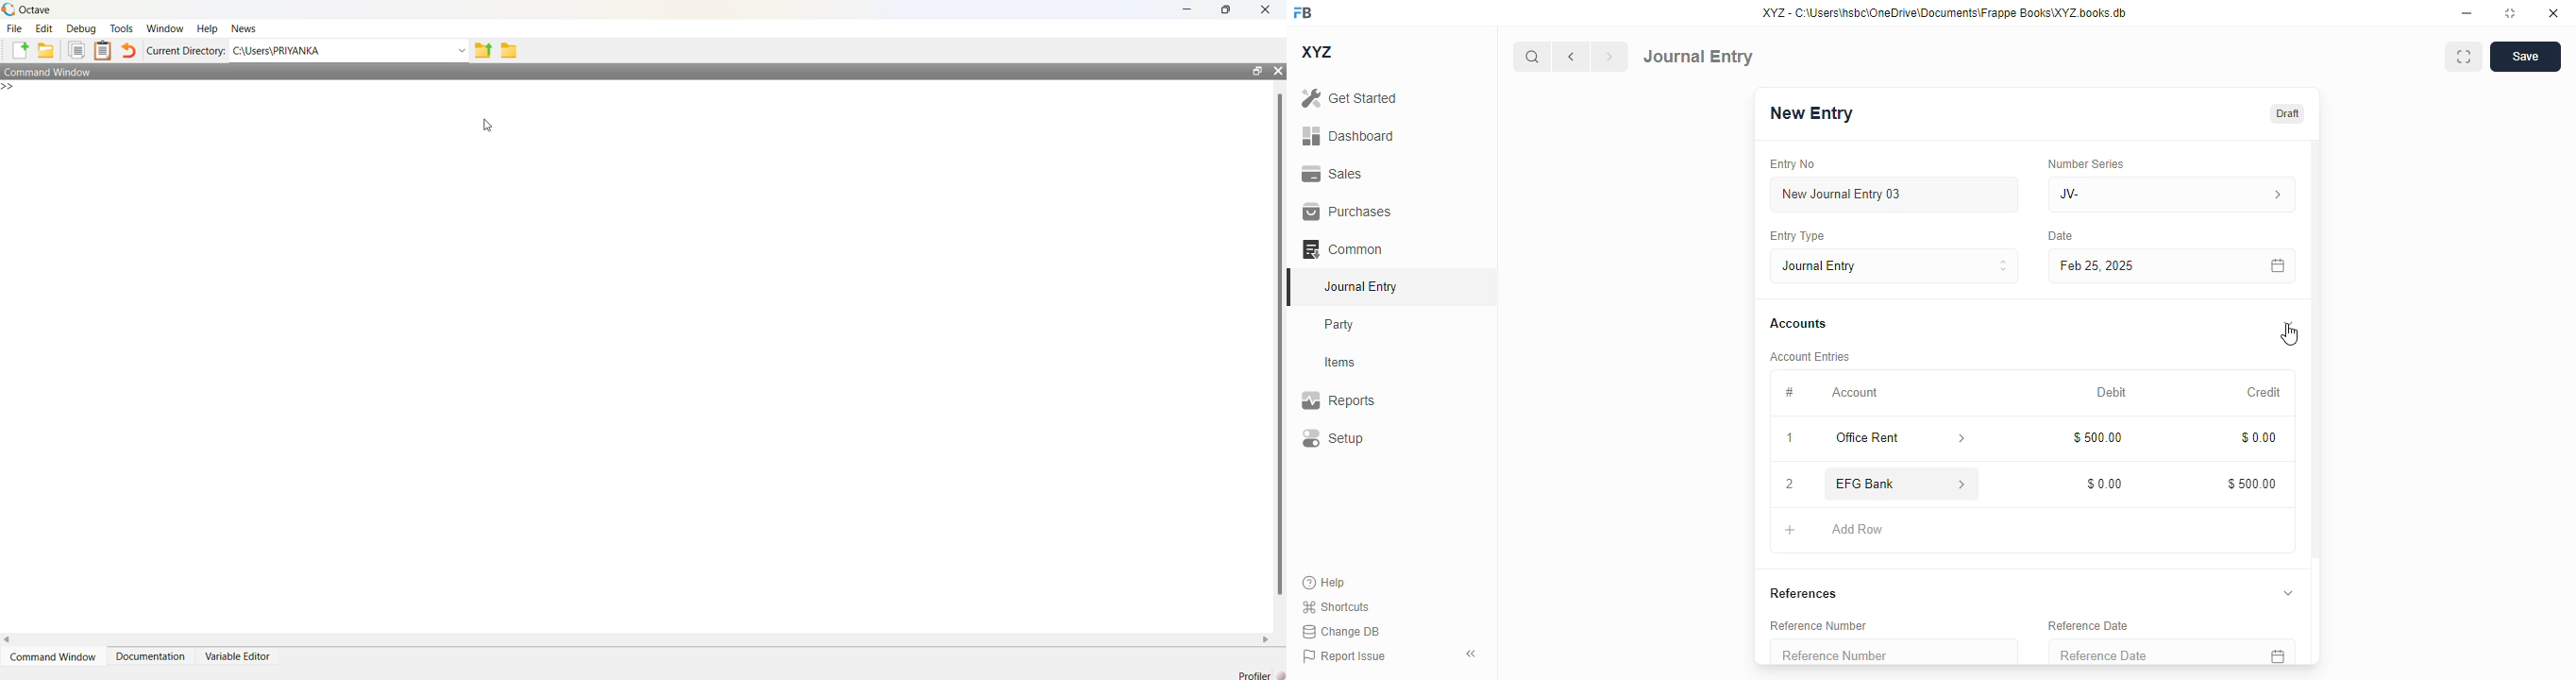 This screenshot has height=700, width=2576. Describe the element at coordinates (1571, 57) in the screenshot. I see `previous` at that location.